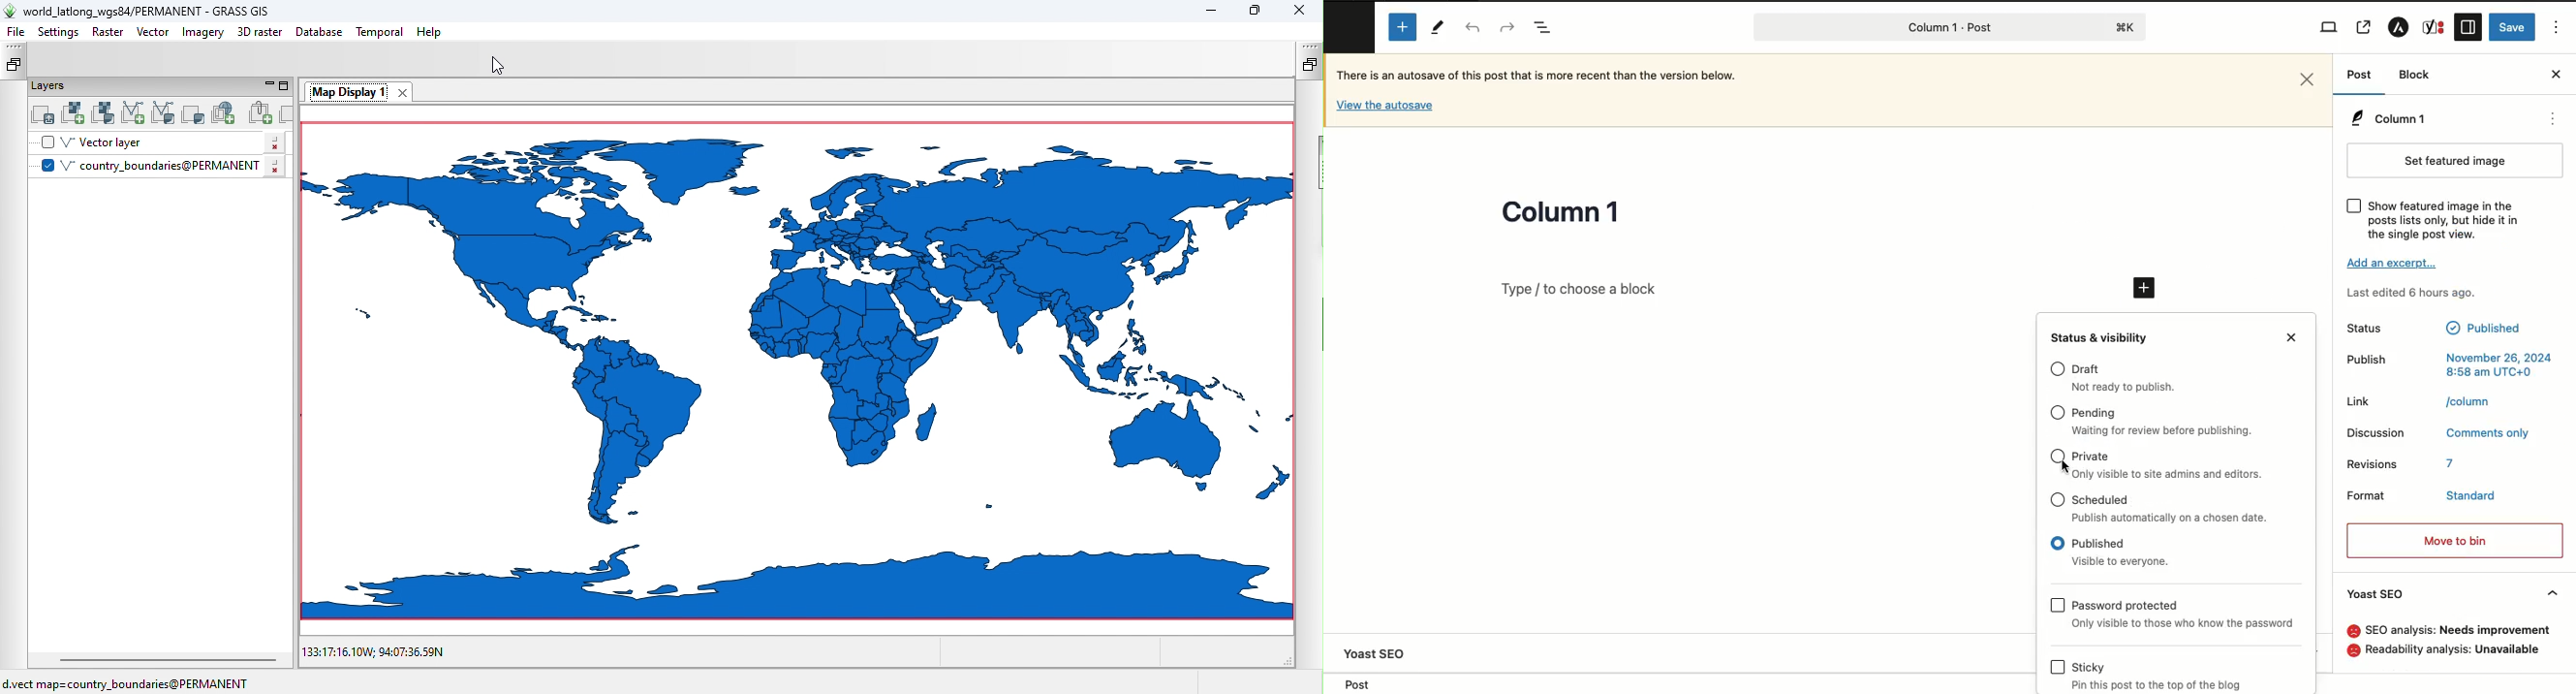 The height and width of the screenshot is (700, 2576). I want to click on Analysis, so click(2459, 629).